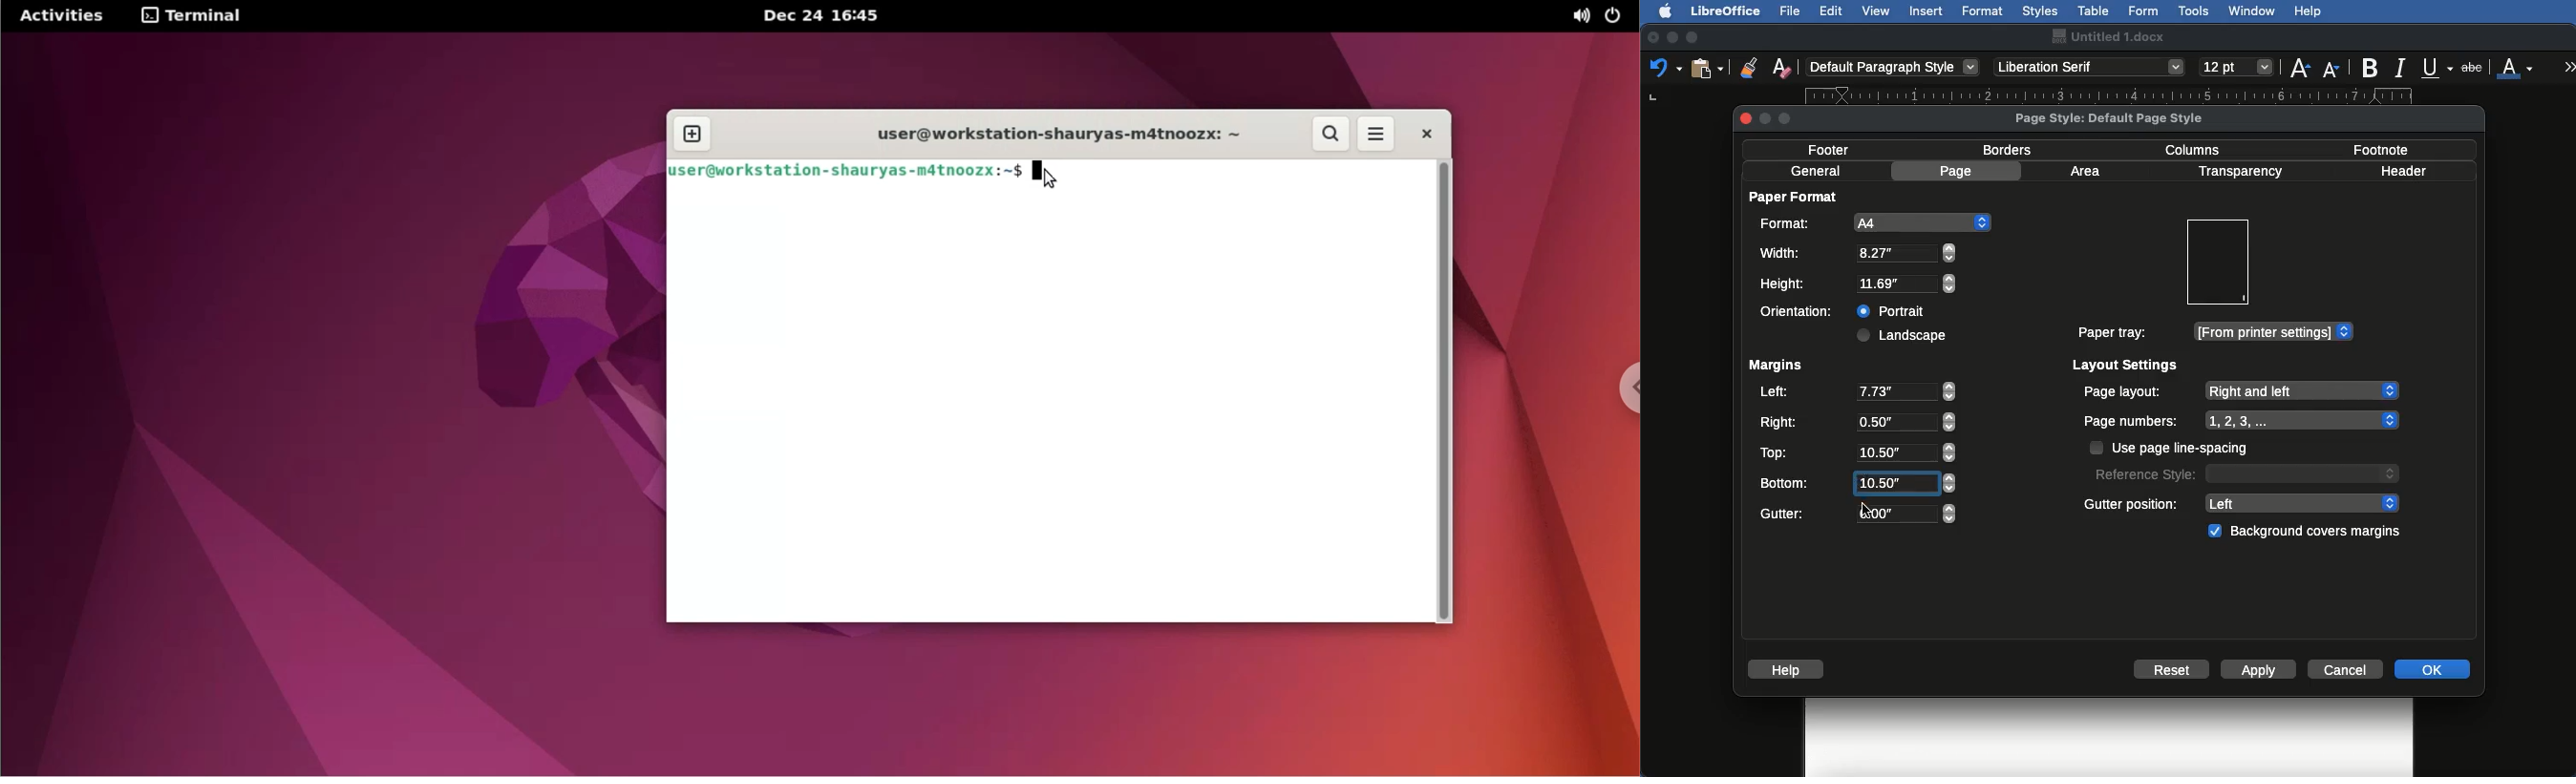 The height and width of the screenshot is (784, 2576). Describe the element at coordinates (2403, 171) in the screenshot. I see `Header` at that location.